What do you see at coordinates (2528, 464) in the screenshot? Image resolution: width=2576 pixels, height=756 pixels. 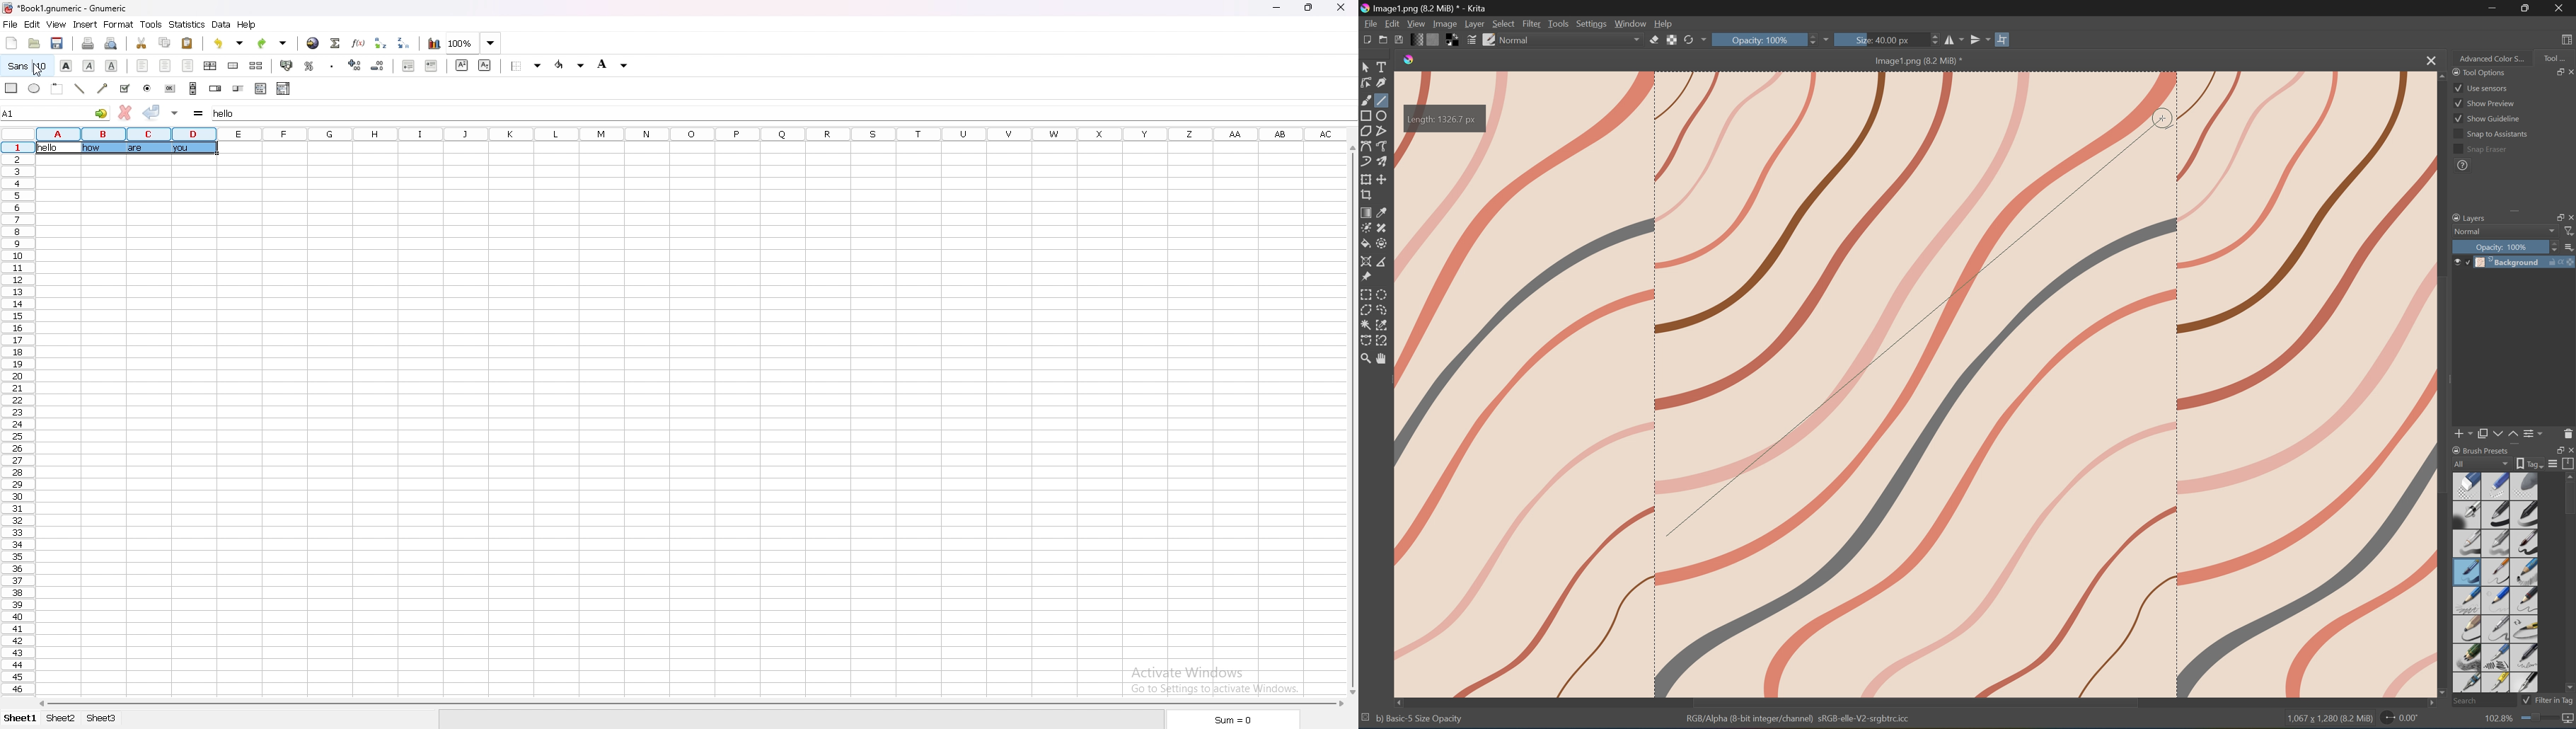 I see `Show the tag box options` at bounding box center [2528, 464].